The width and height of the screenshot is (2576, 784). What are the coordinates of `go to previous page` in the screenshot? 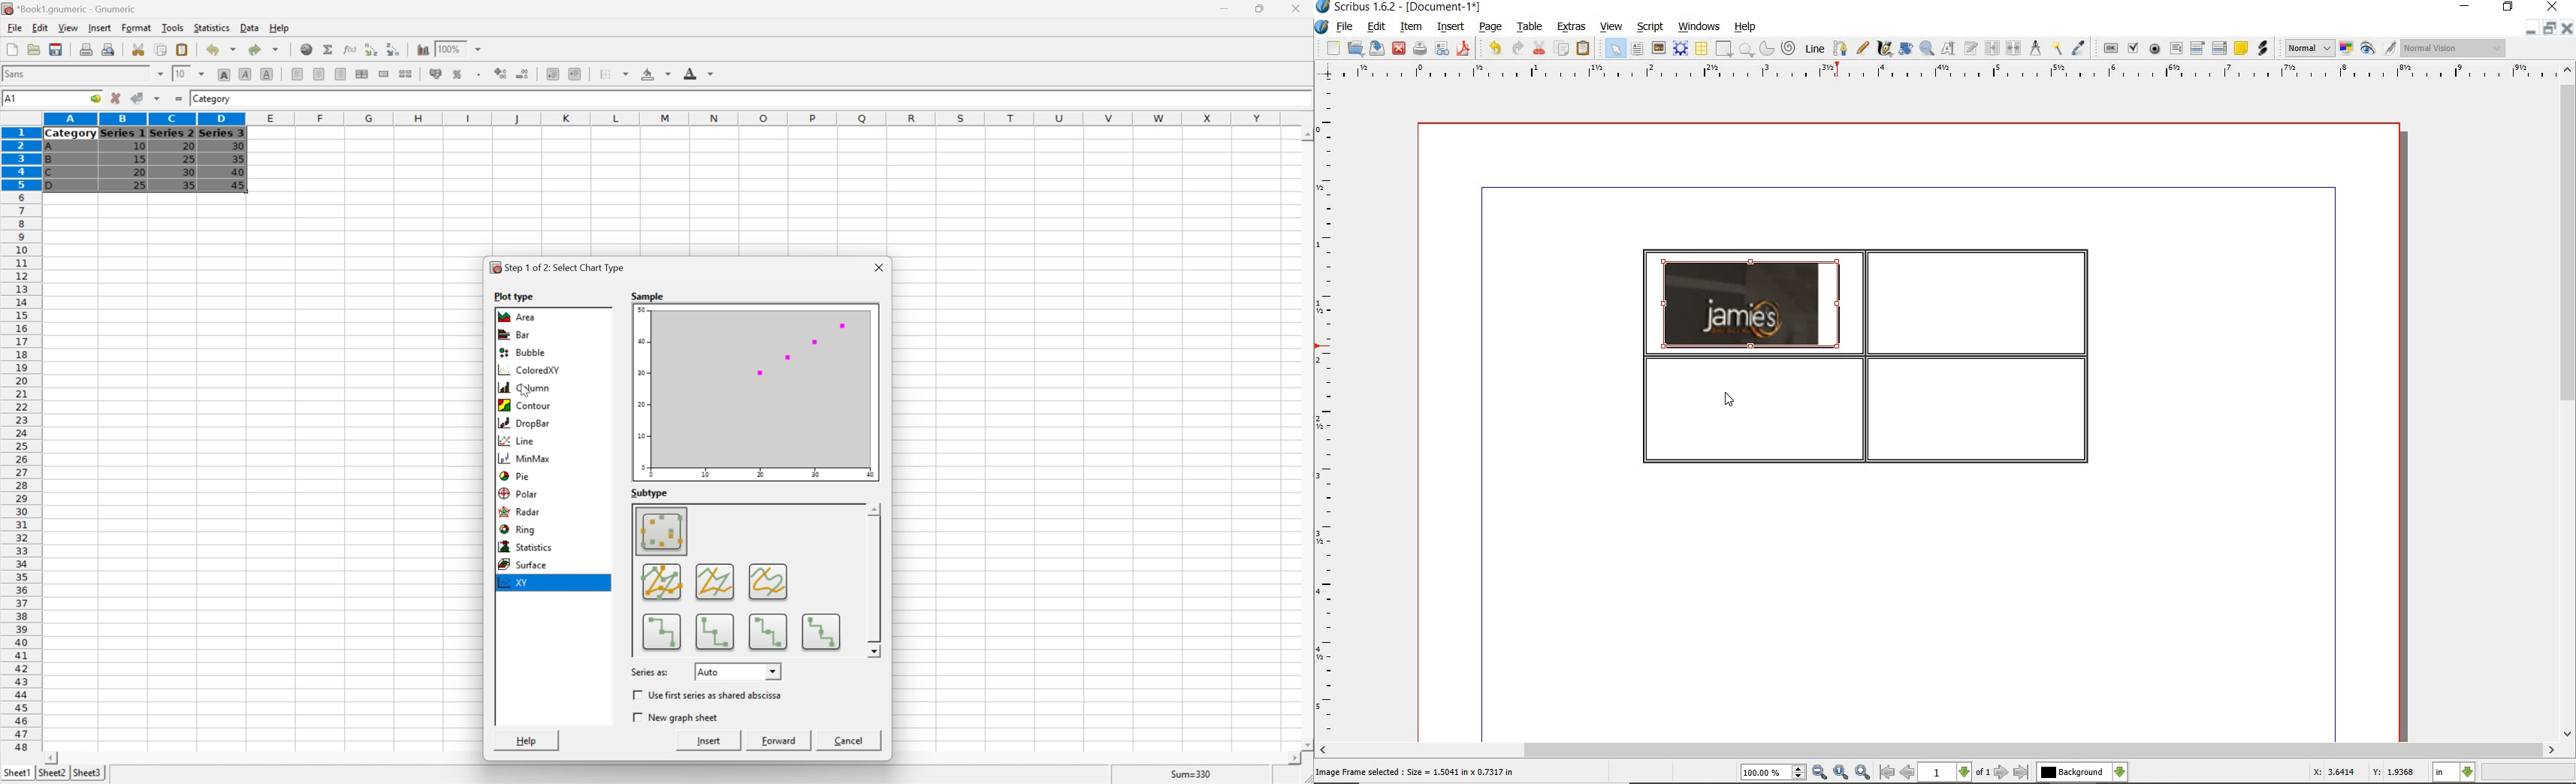 It's located at (1907, 773).